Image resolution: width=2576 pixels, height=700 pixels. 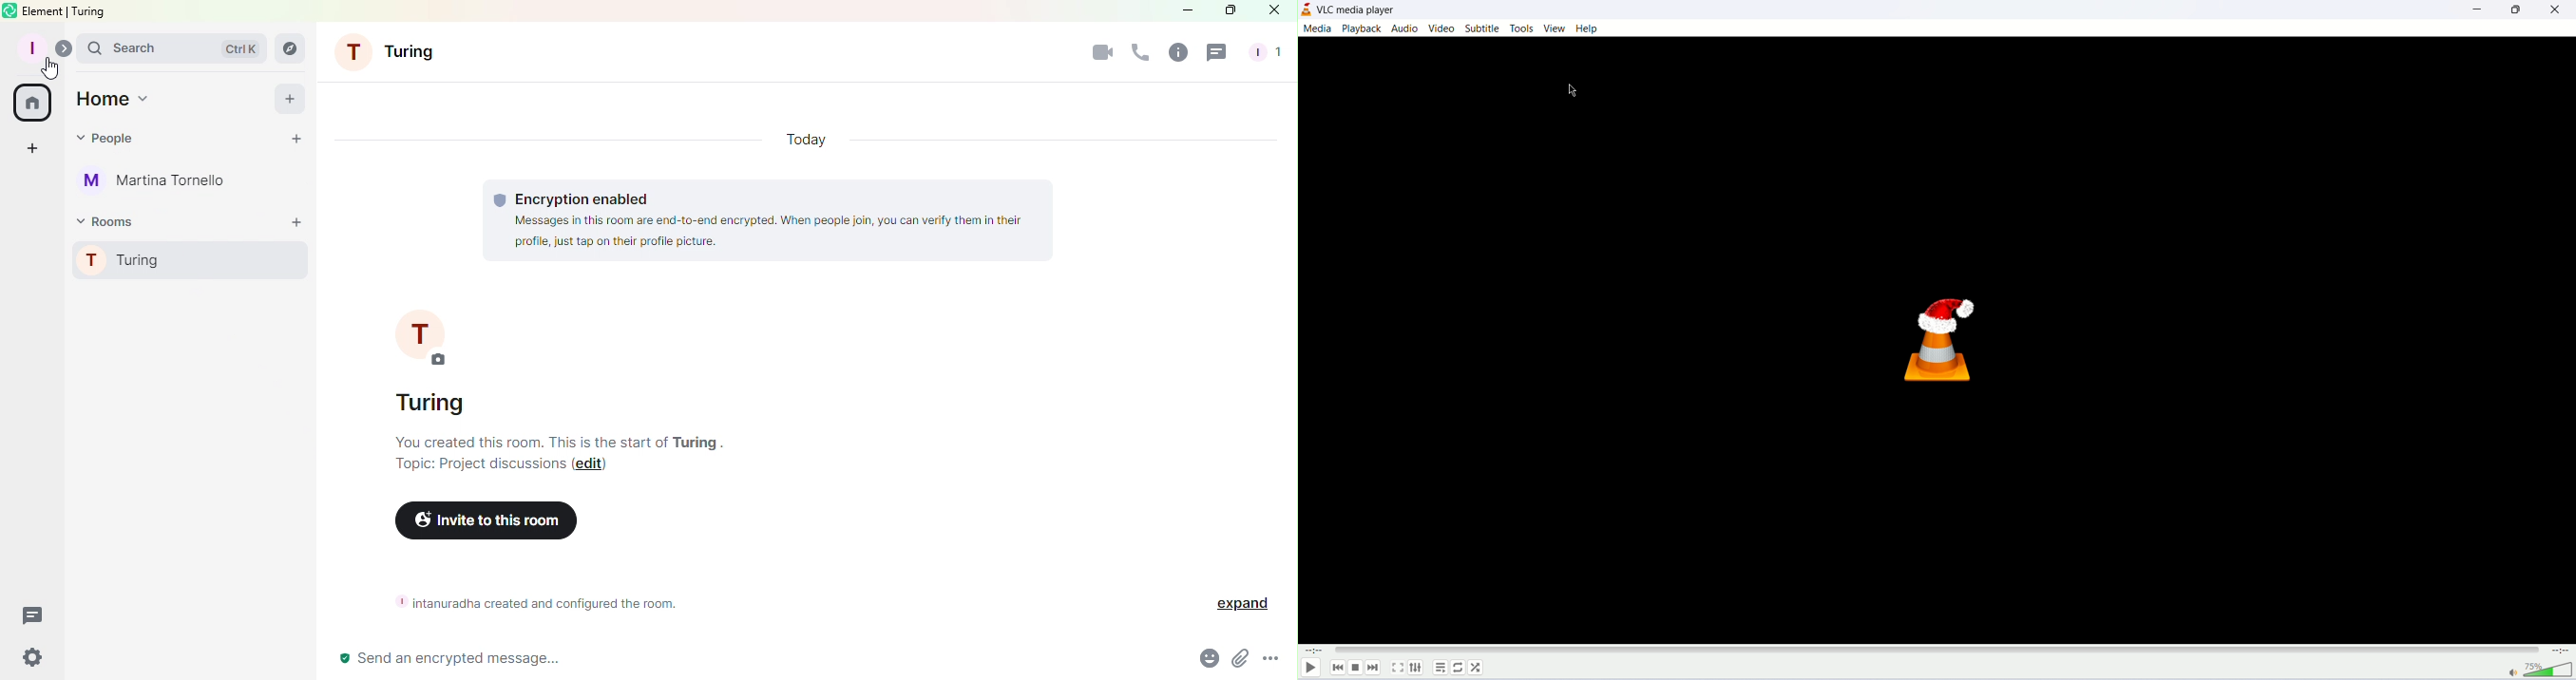 What do you see at coordinates (1275, 9) in the screenshot?
I see `Close` at bounding box center [1275, 9].